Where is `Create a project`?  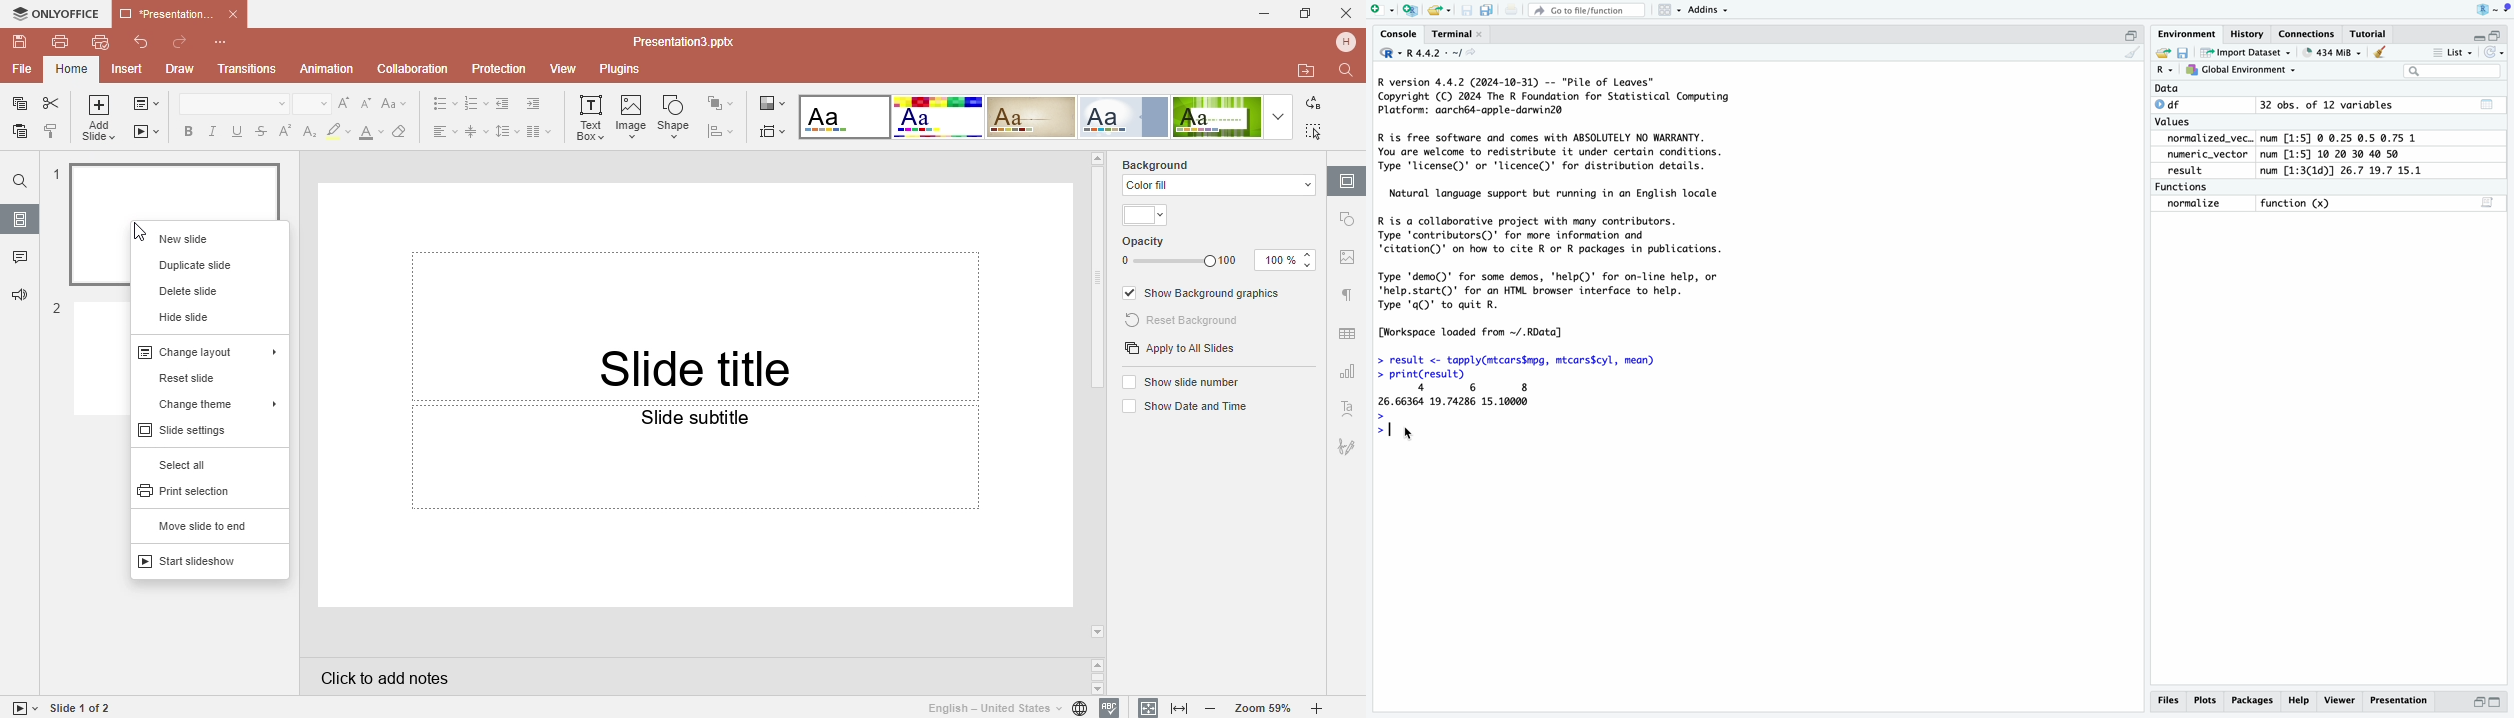
Create a project is located at coordinates (1409, 10).